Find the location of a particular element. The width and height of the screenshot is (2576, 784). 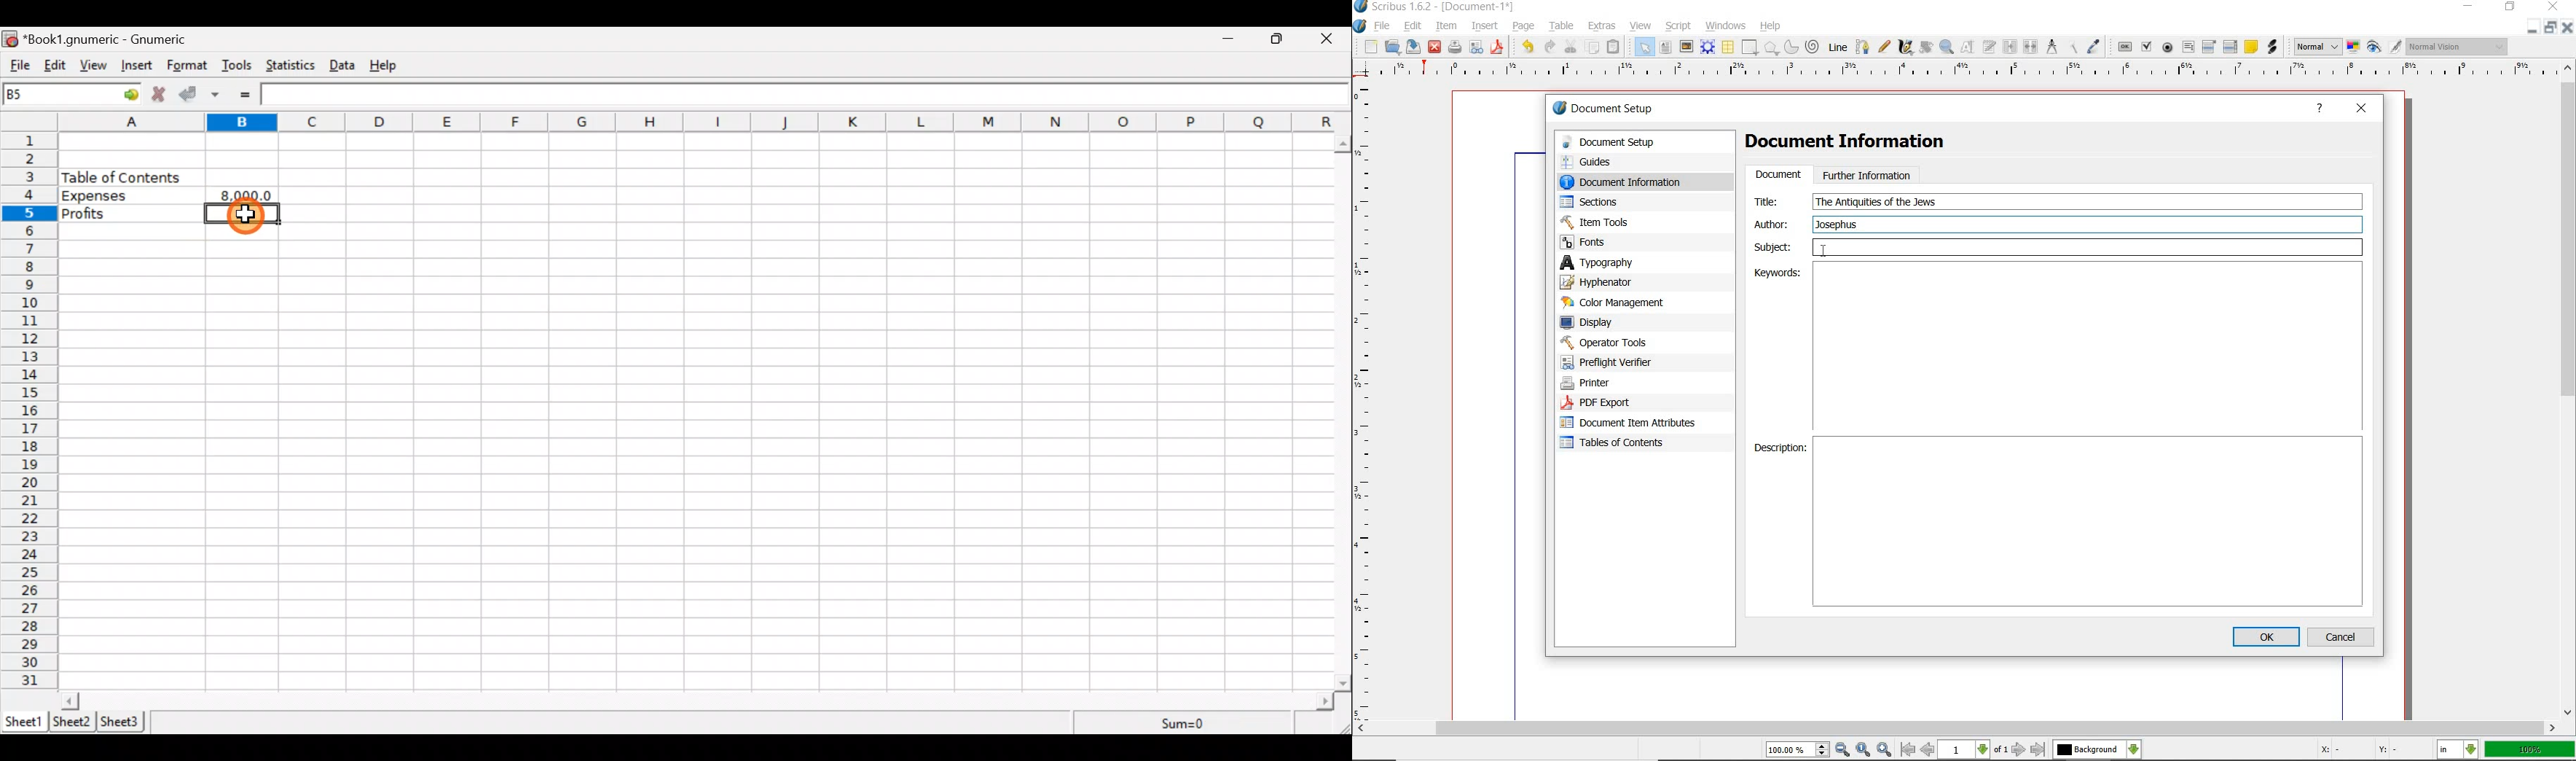

system name is located at coordinates (1434, 7).